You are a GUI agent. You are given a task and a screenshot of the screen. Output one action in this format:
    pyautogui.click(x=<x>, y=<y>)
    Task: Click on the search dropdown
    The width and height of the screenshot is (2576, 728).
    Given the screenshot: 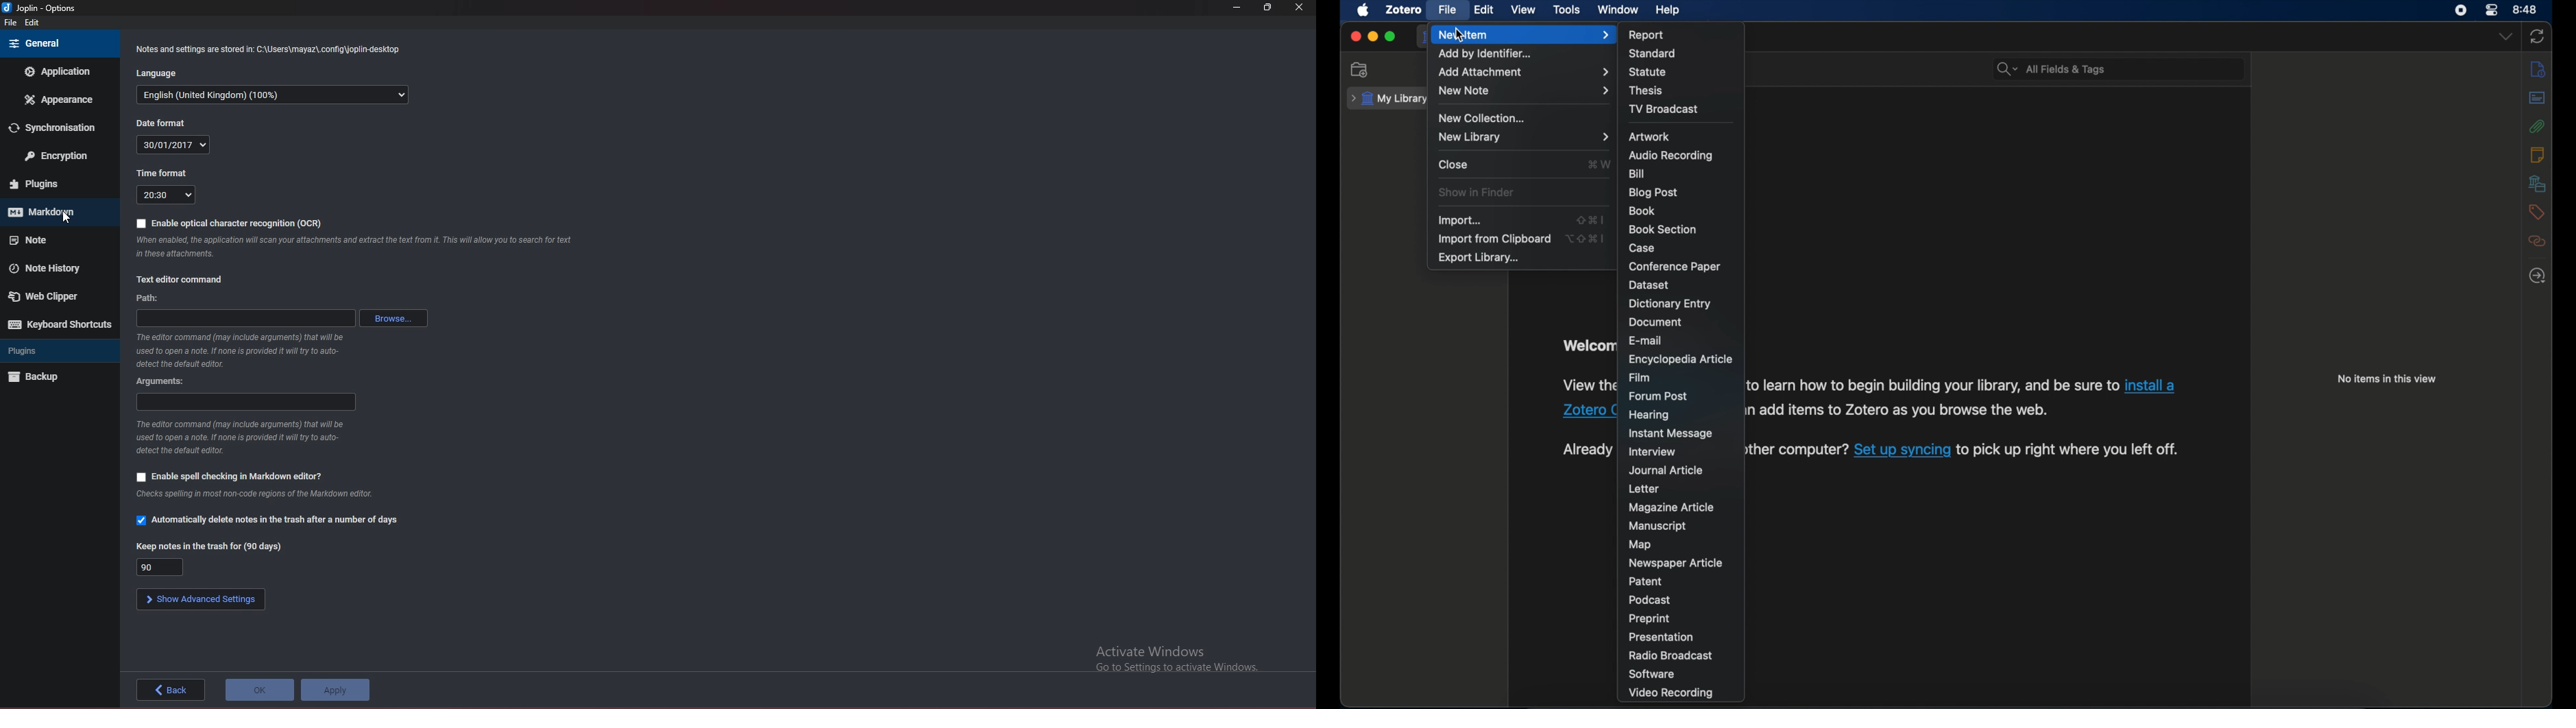 What is the action you would take?
    pyautogui.click(x=2007, y=70)
    